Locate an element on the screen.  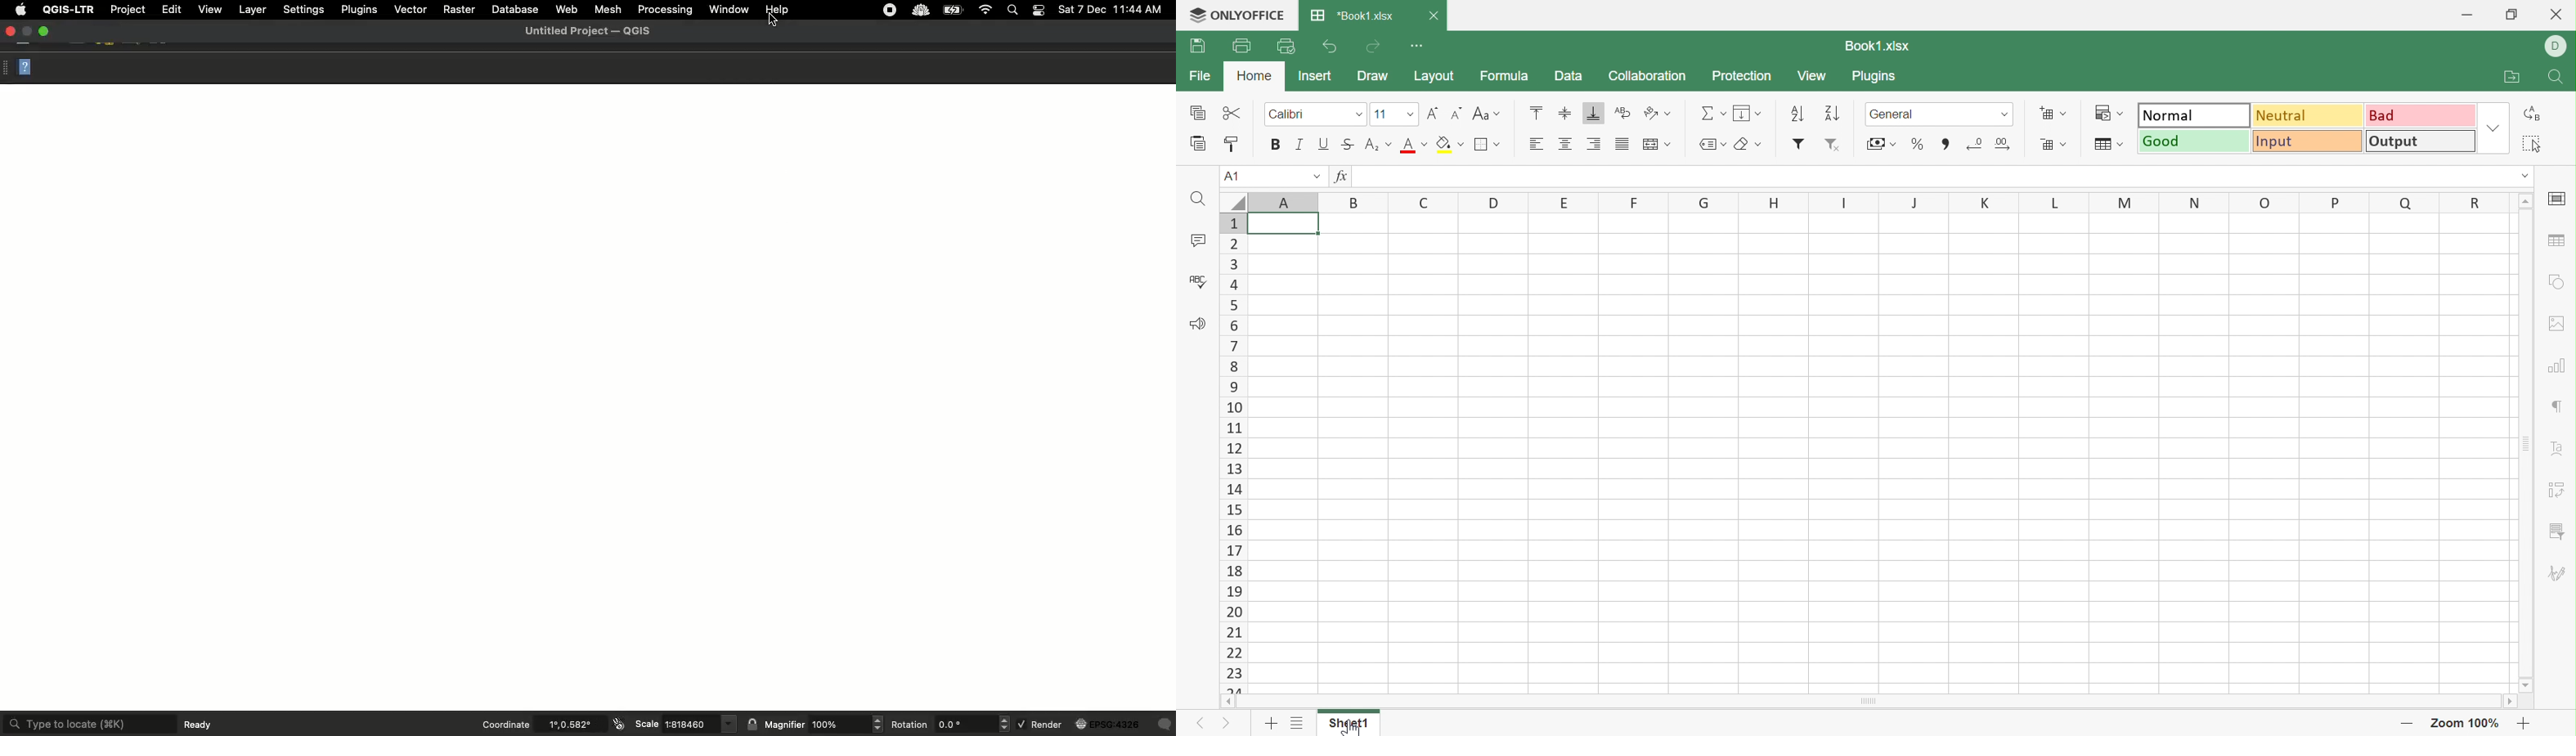
Comments is located at coordinates (1200, 237).